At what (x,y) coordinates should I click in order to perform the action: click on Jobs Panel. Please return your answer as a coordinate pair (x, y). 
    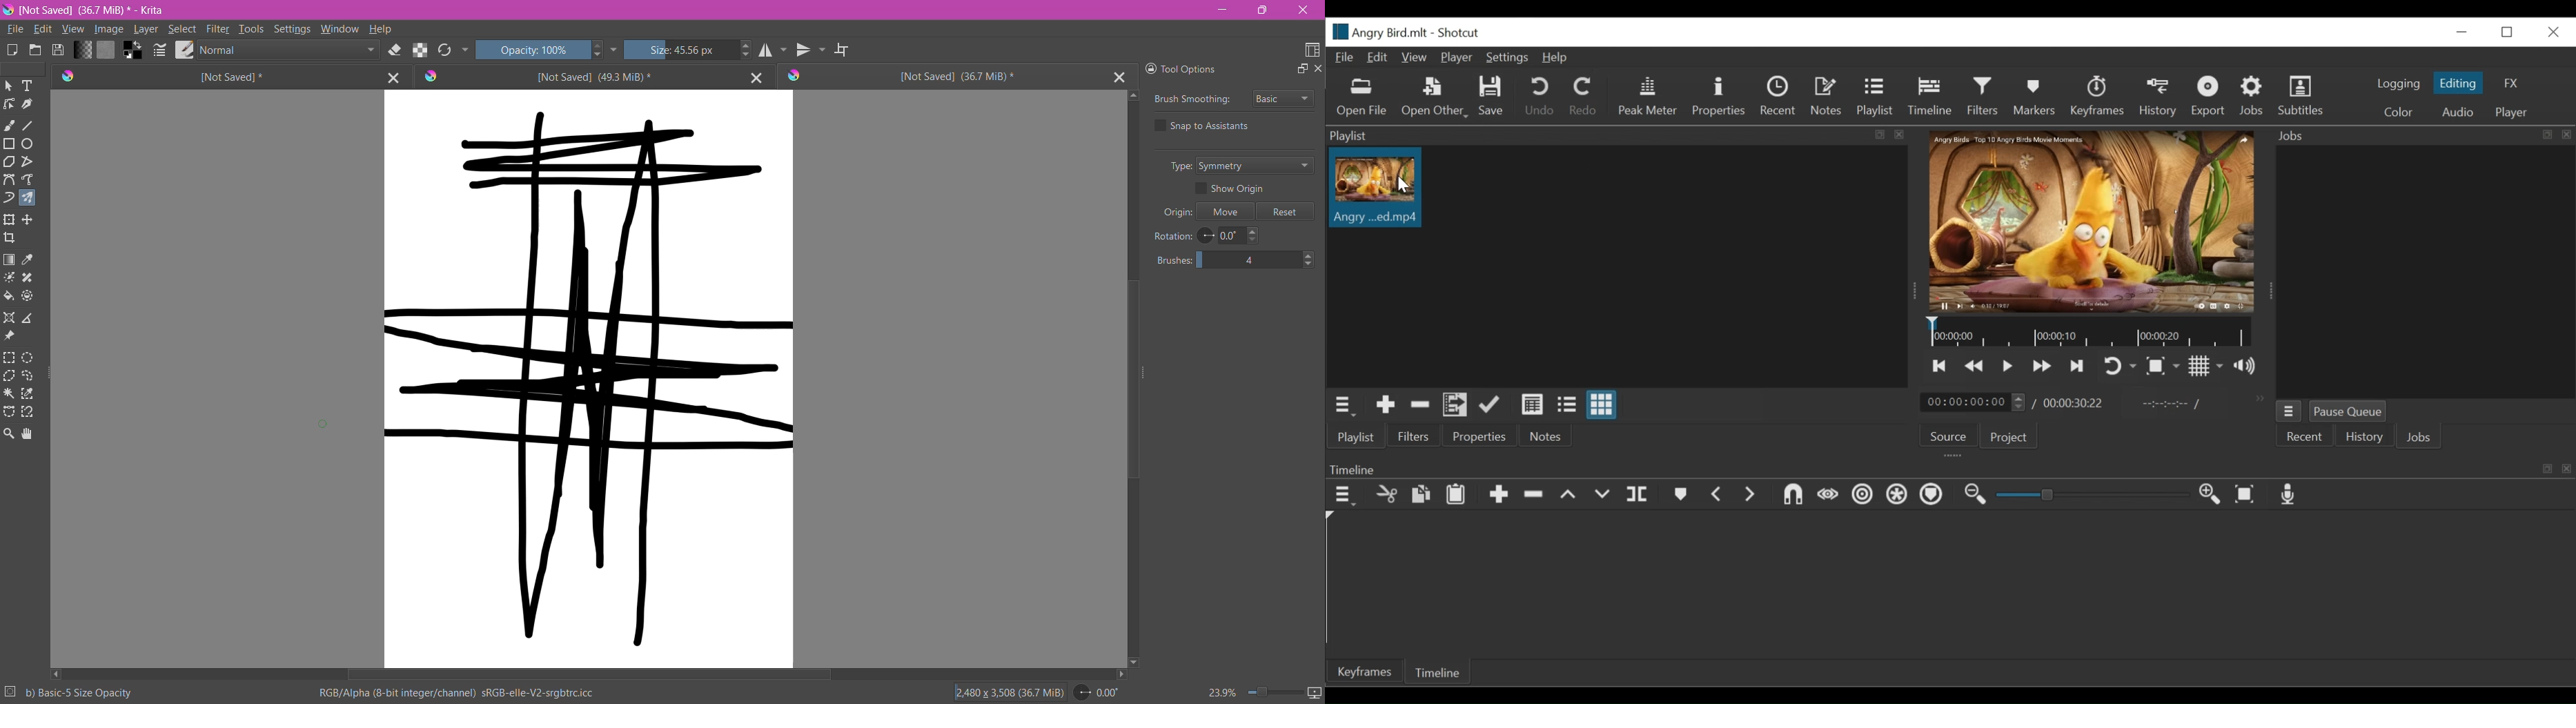
    Looking at the image, I should click on (2424, 136).